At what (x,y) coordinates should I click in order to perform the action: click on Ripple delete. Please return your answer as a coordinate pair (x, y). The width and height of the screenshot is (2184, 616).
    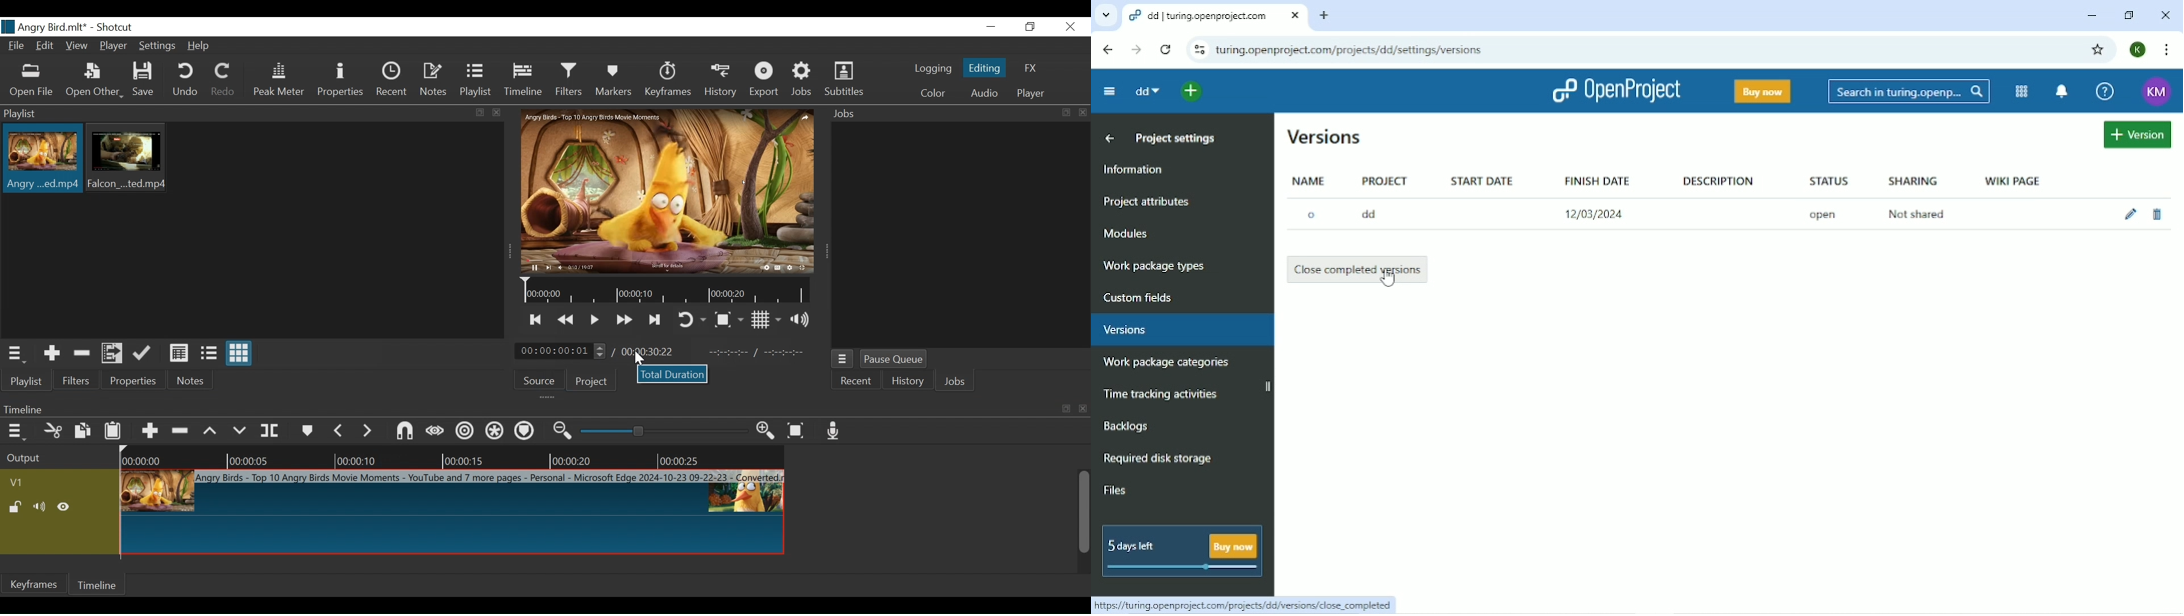
    Looking at the image, I should click on (181, 432).